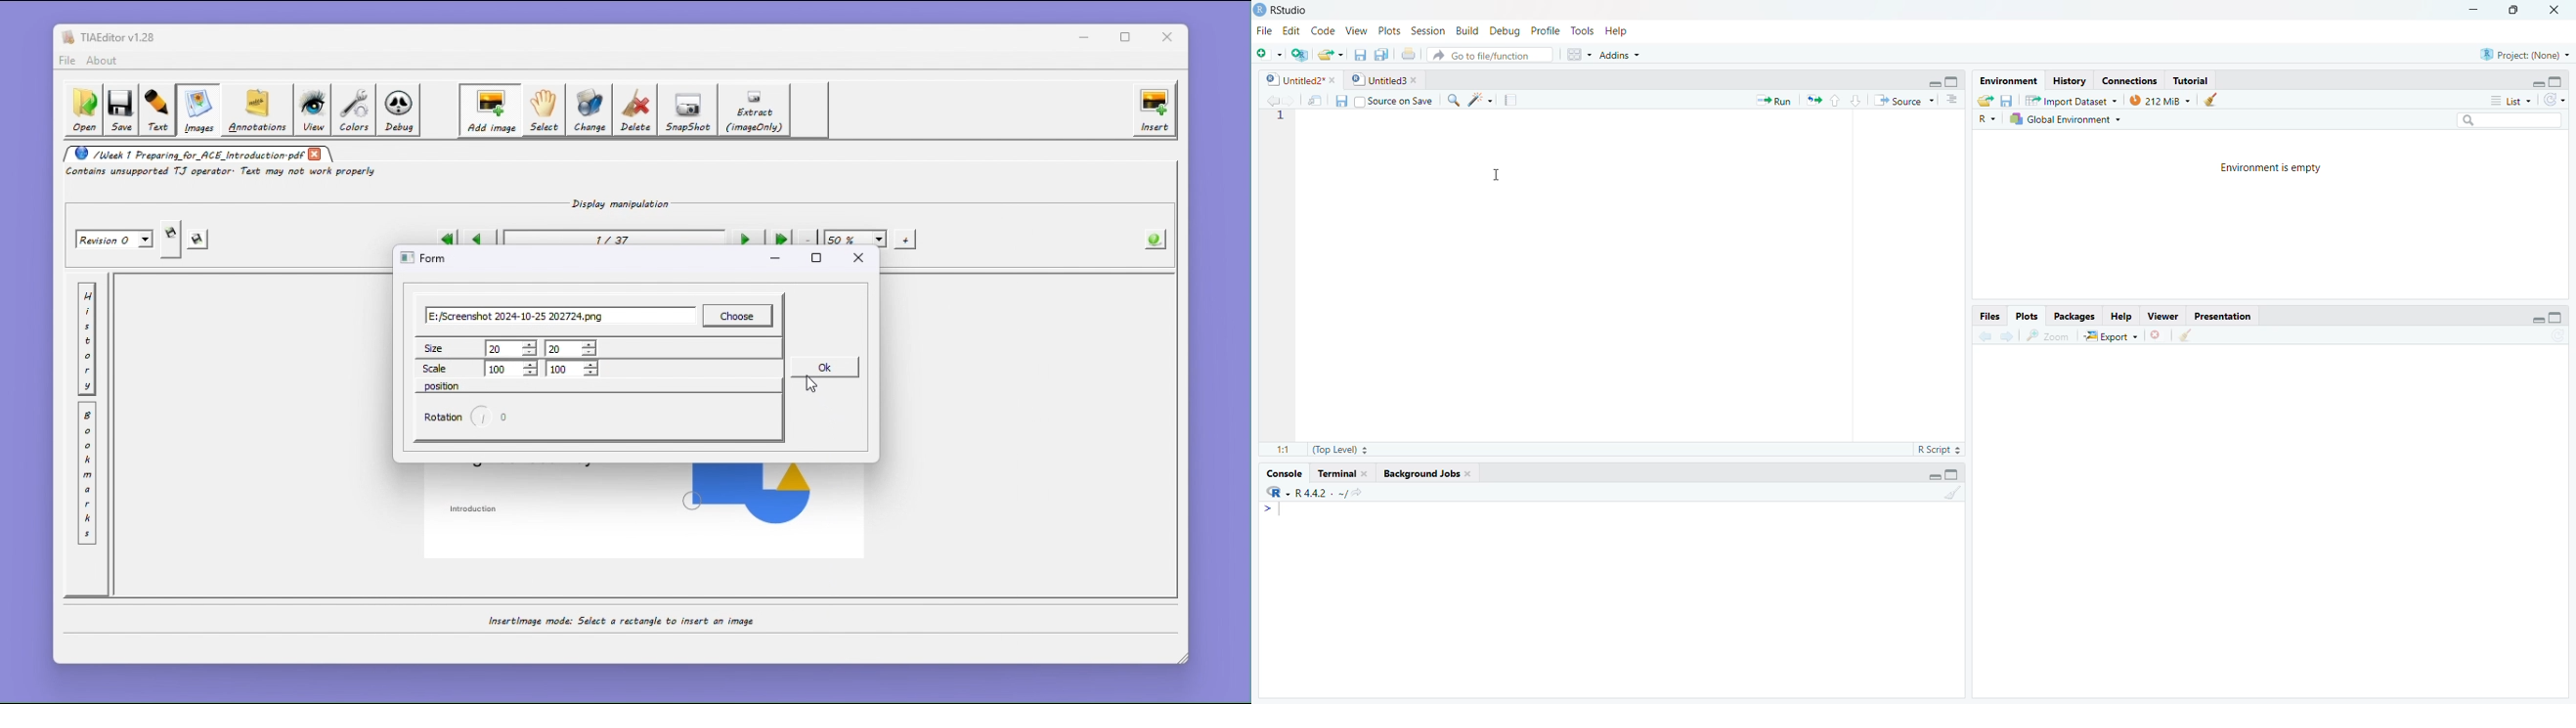 The width and height of the screenshot is (2576, 728). I want to click on export, so click(2110, 334).